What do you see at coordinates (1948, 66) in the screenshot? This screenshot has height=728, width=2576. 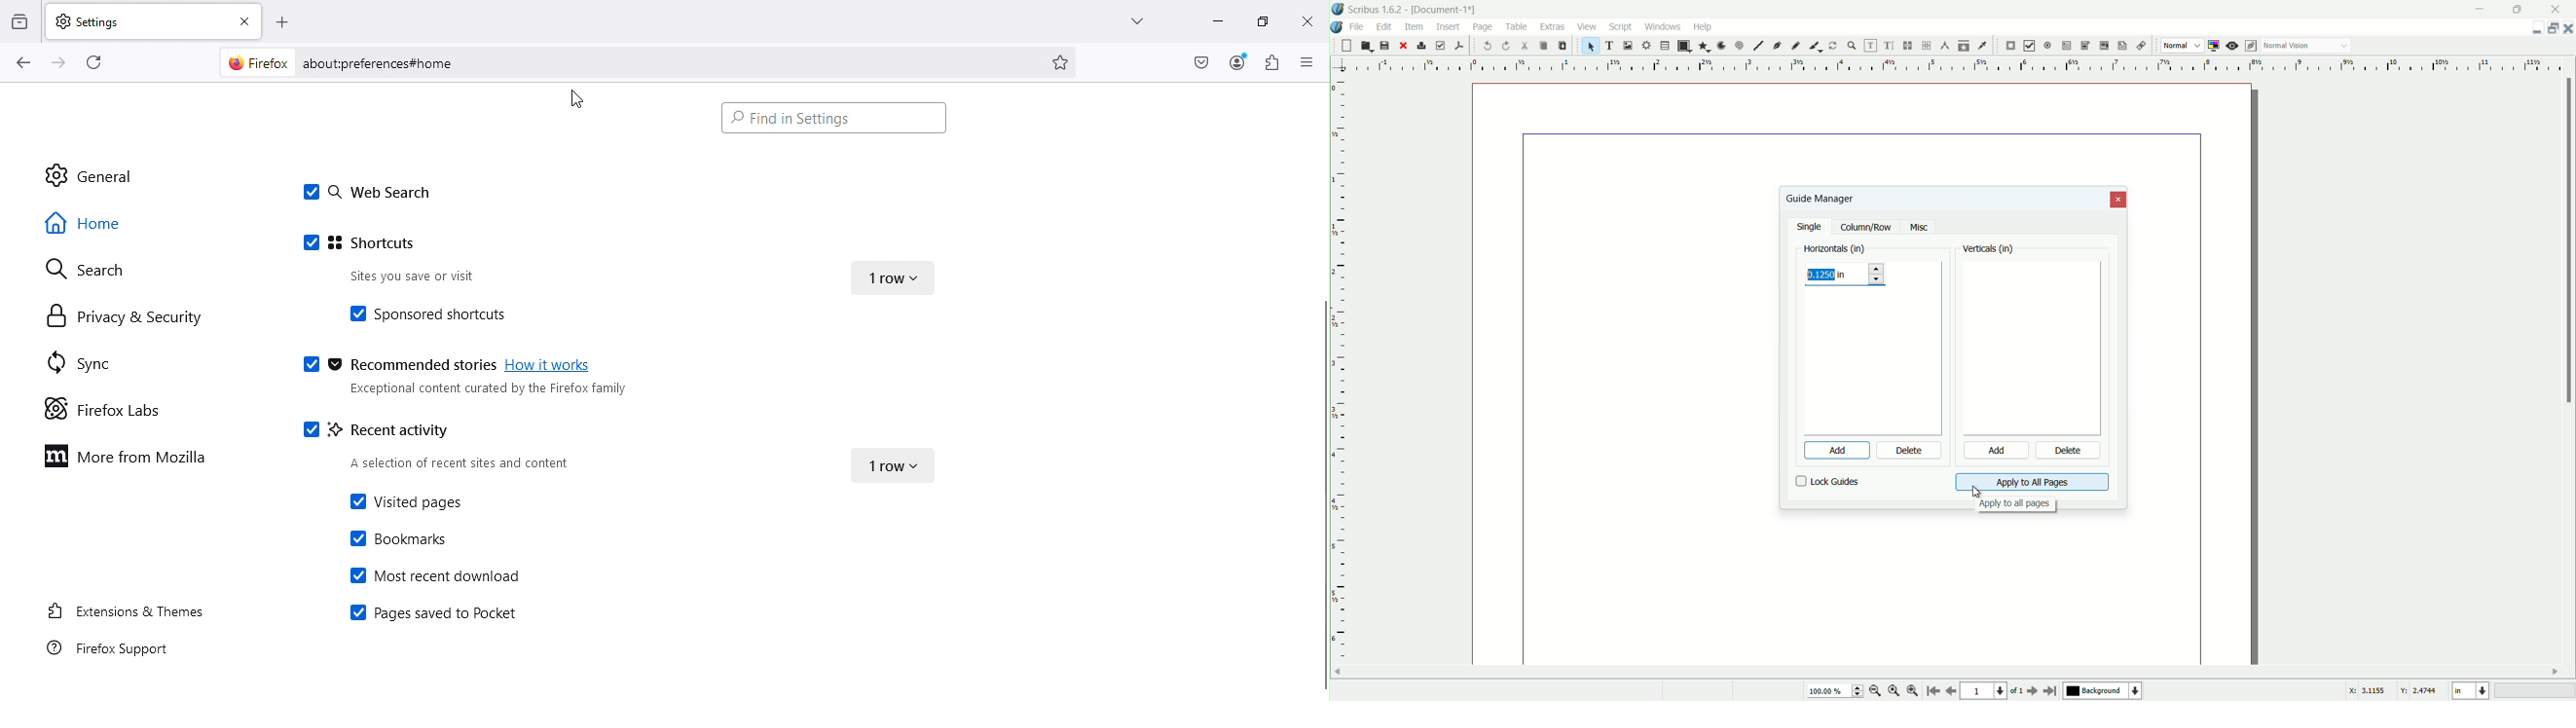 I see `measuring scale` at bounding box center [1948, 66].